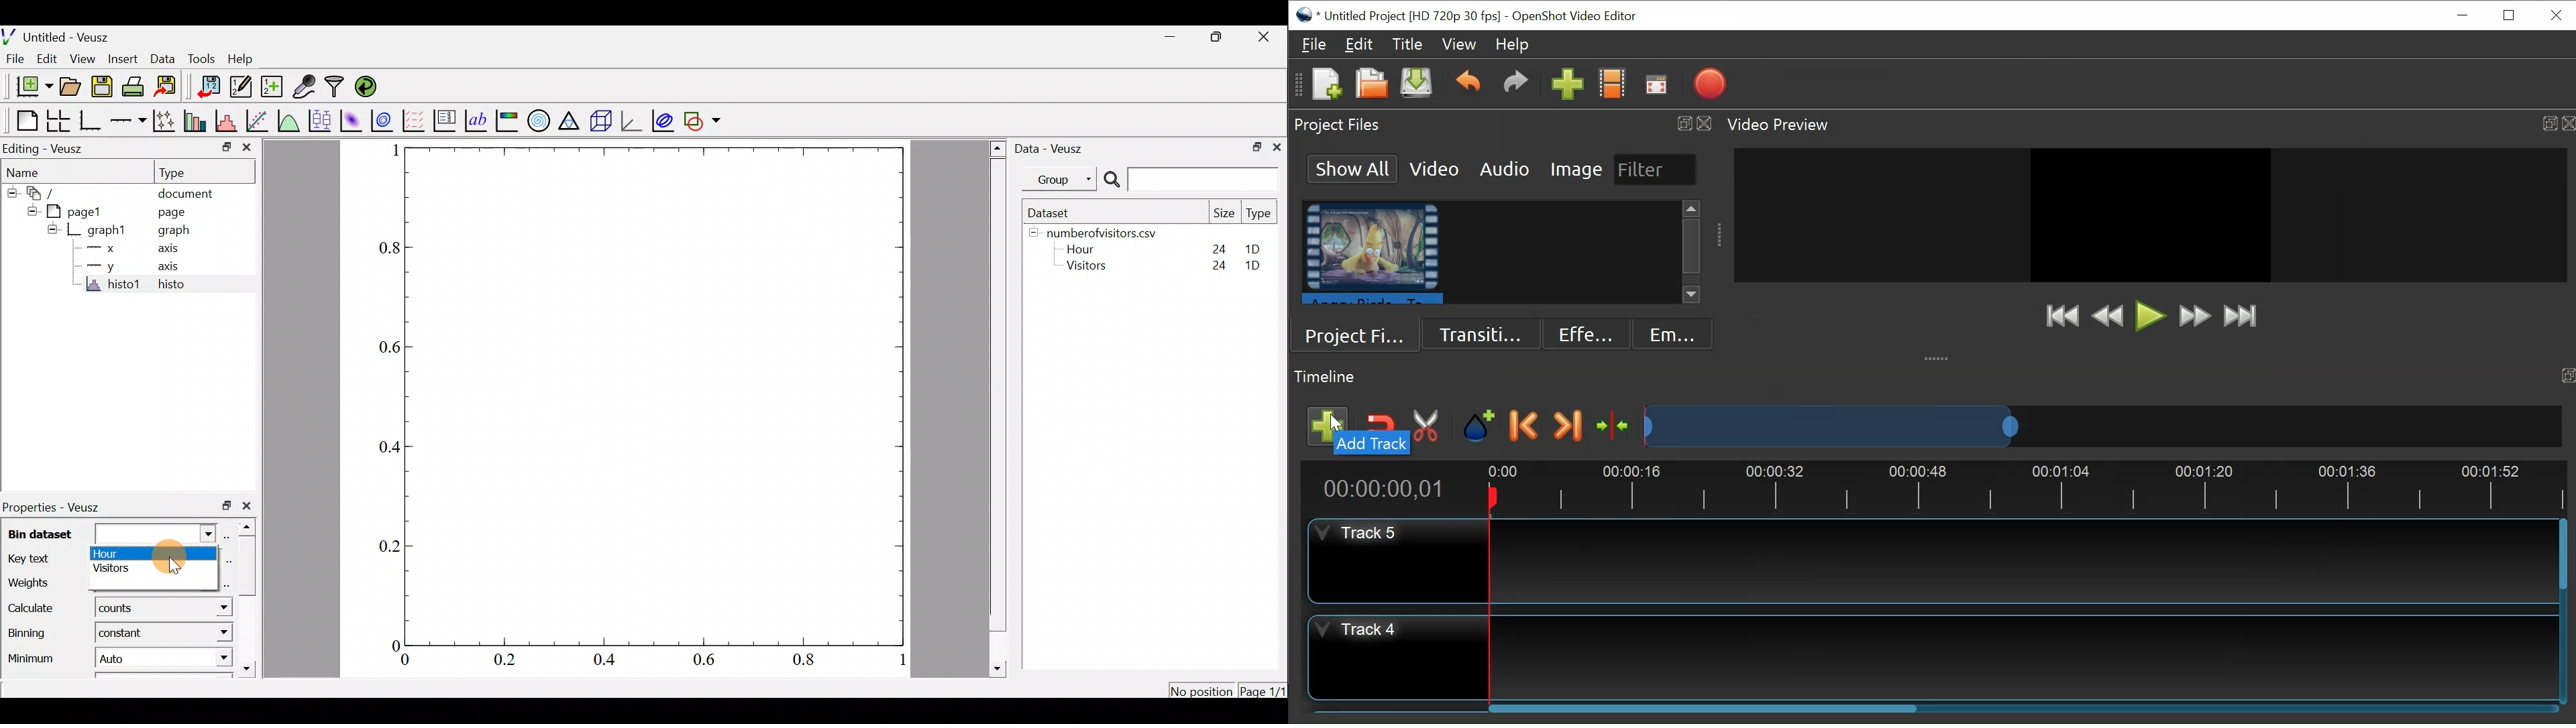 This screenshot has width=2576, height=728. I want to click on Previous marker, so click(1526, 424).